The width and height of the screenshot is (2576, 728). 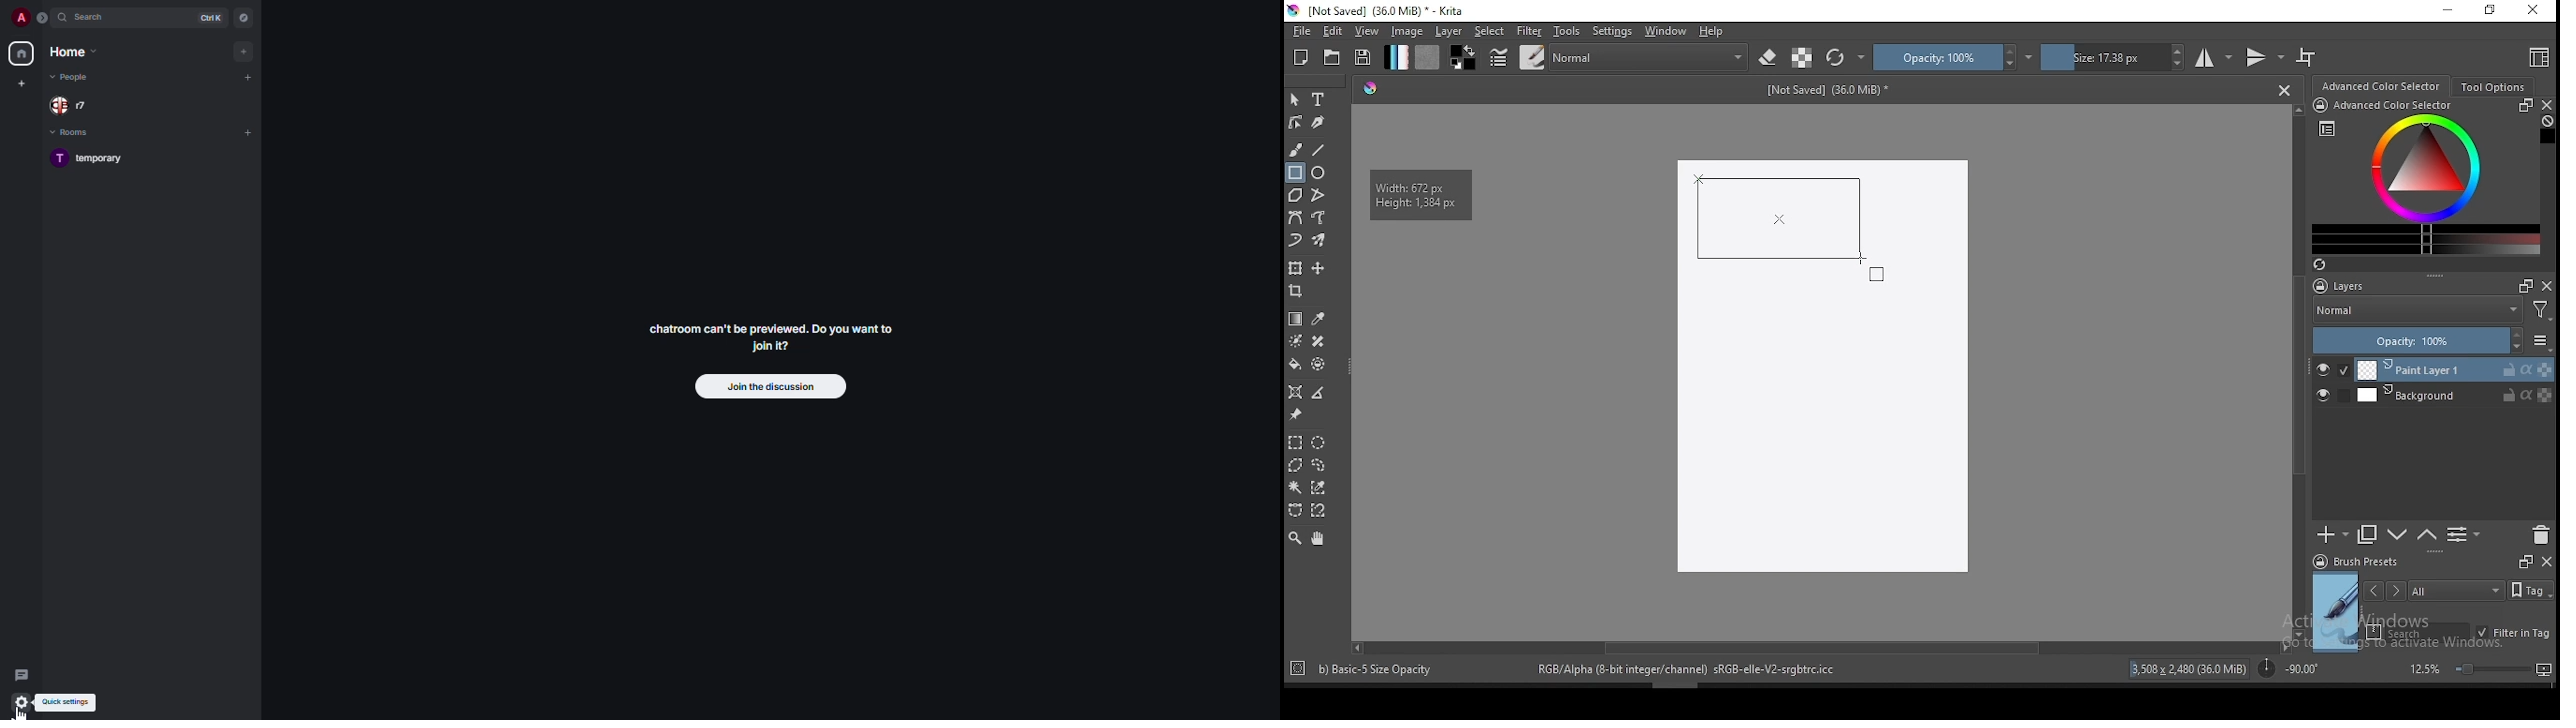 I want to click on navigator, so click(x=242, y=17).